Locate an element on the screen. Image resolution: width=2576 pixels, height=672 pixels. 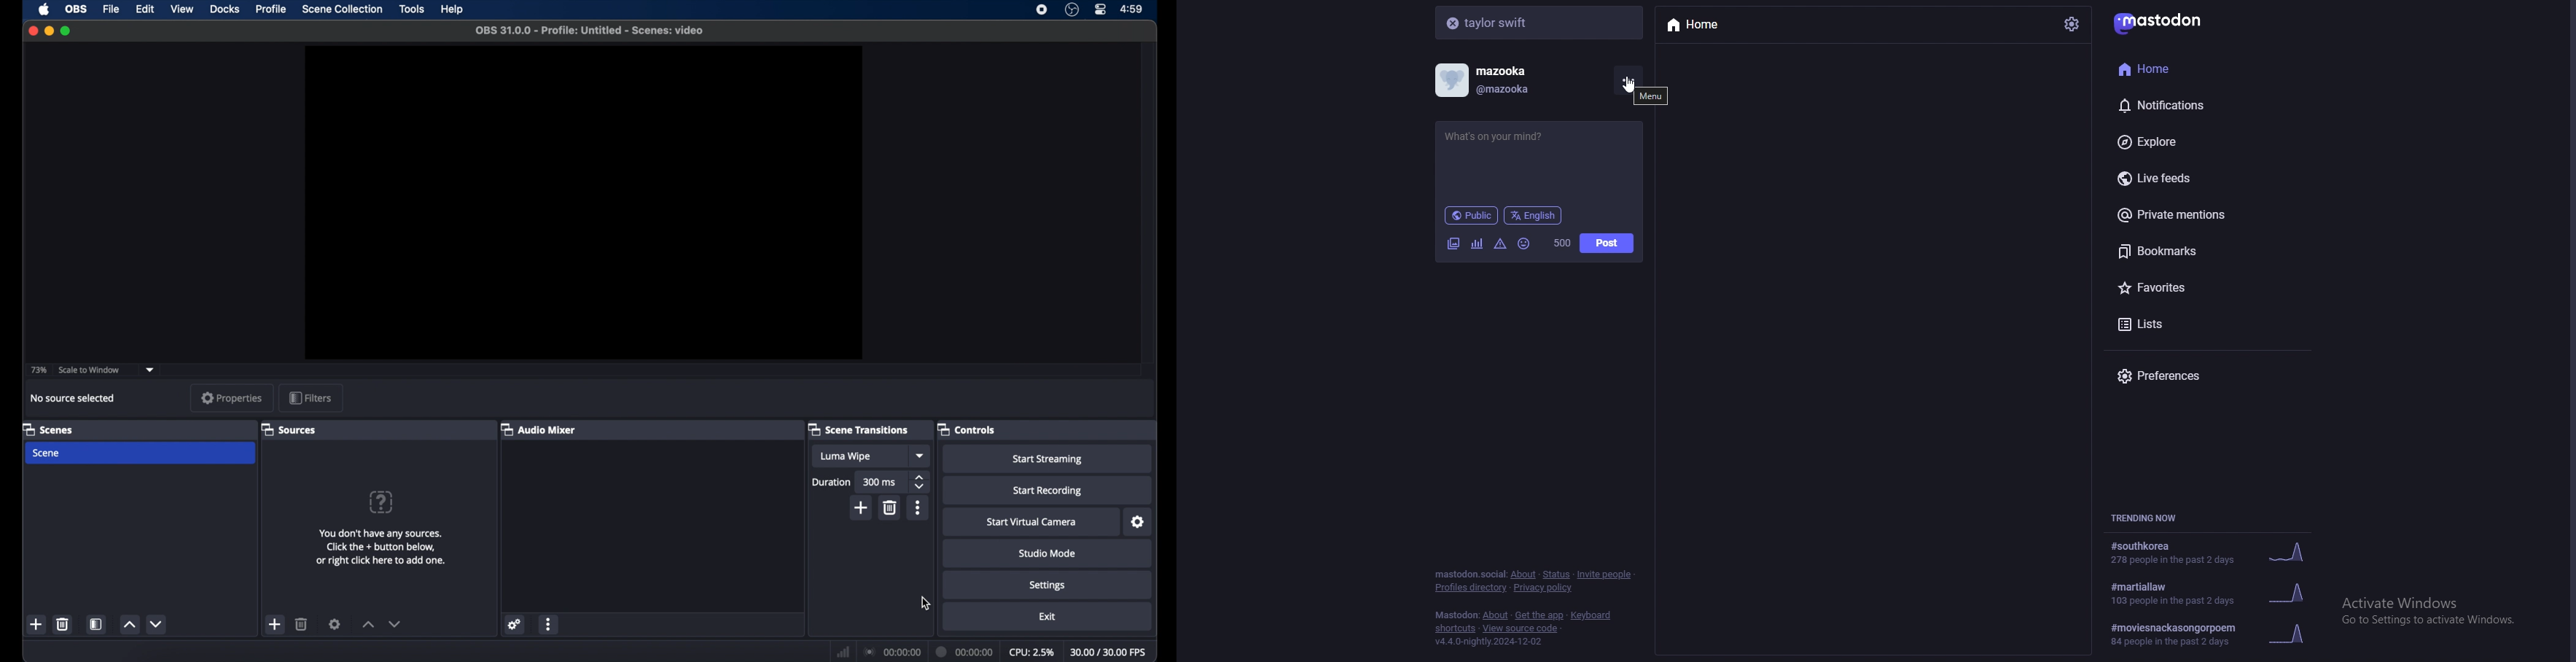
scene filters is located at coordinates (97, 624).